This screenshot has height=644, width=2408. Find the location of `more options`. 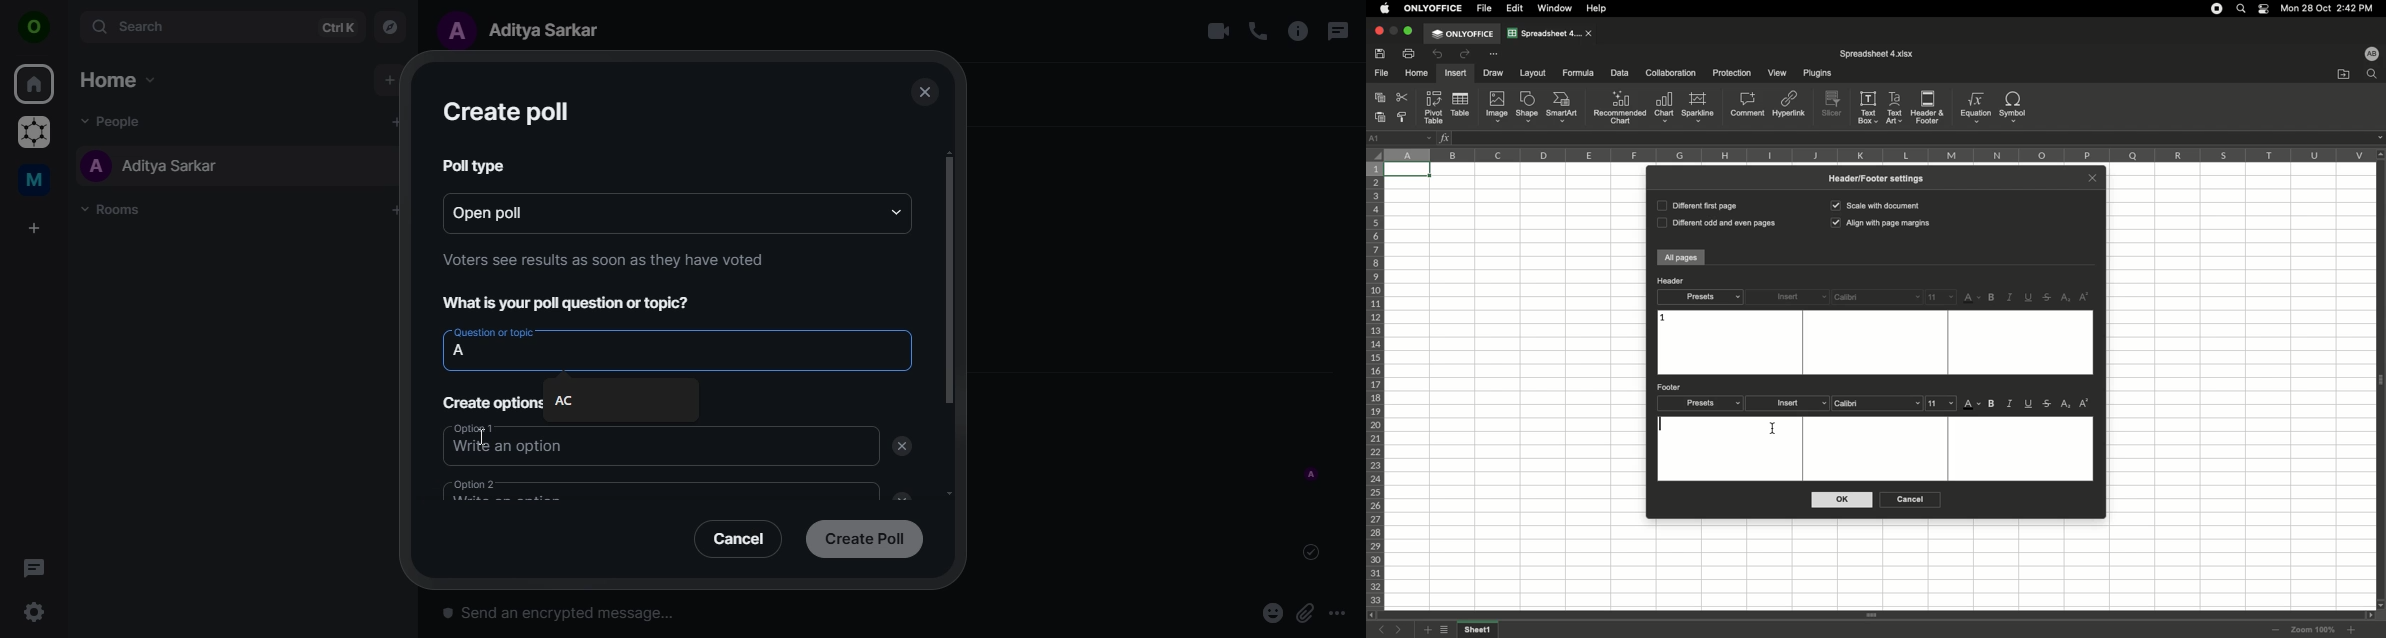

more options is located at coordinates (1344, 613).